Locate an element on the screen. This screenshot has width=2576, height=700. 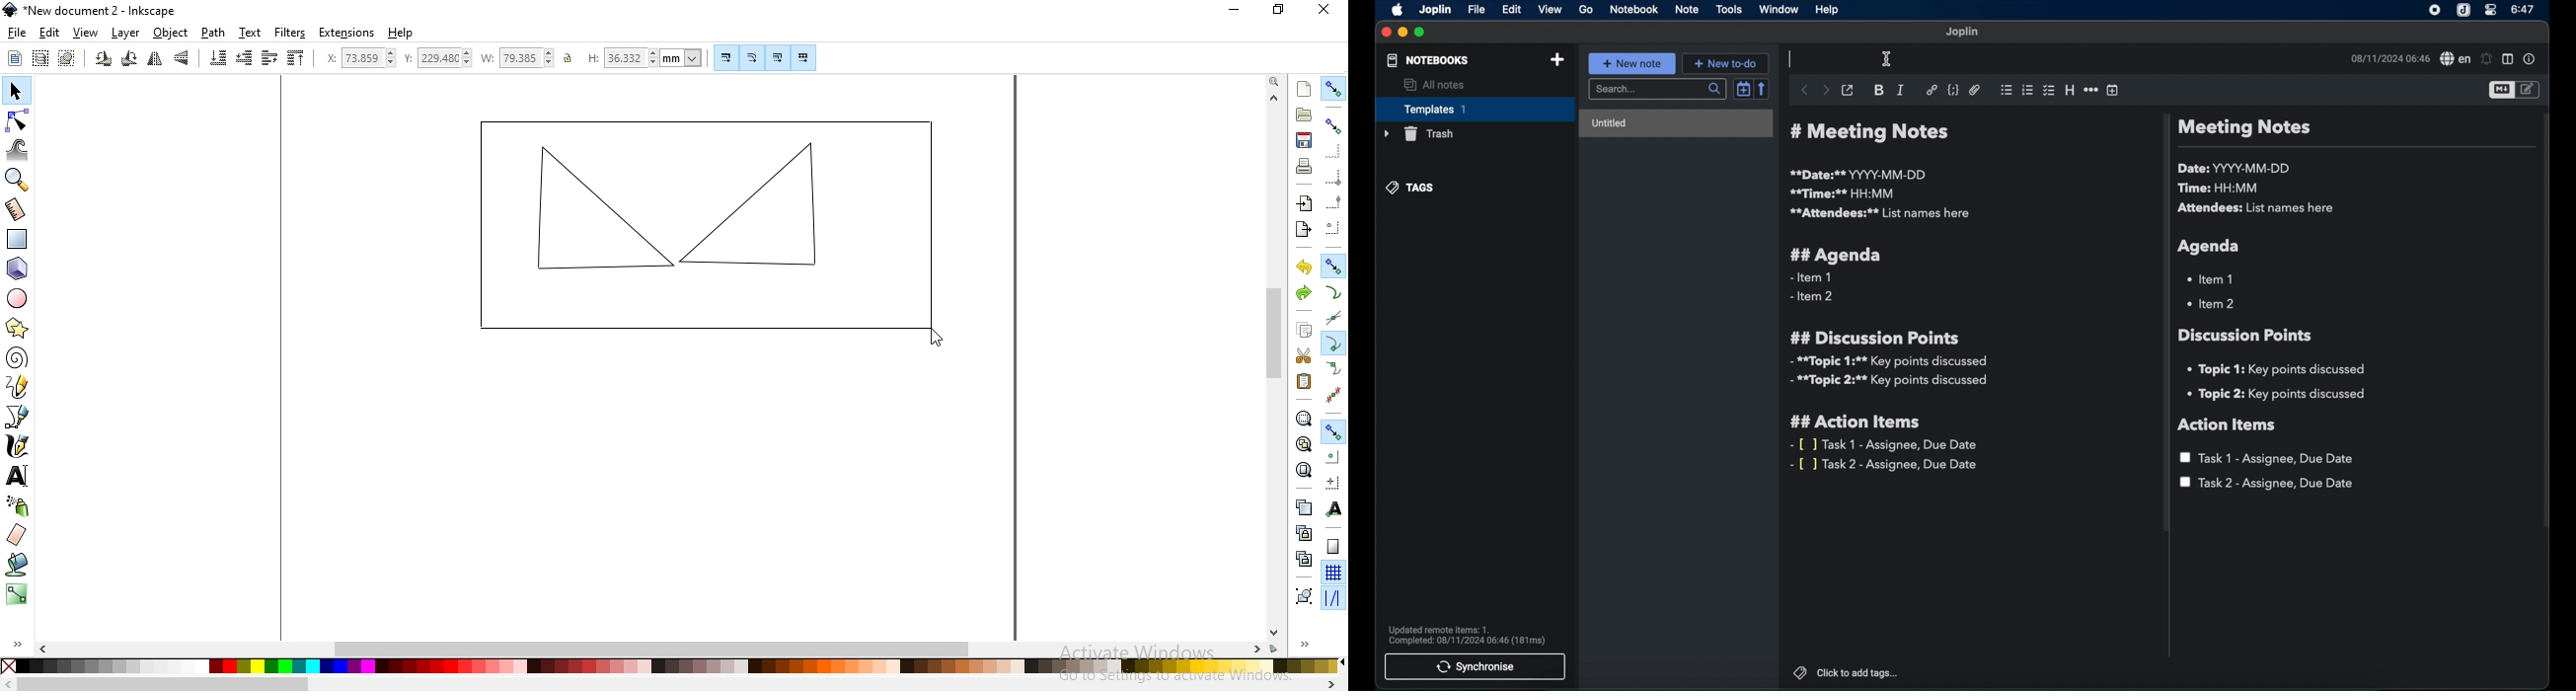
edit is located at coordinates (1511, 9).